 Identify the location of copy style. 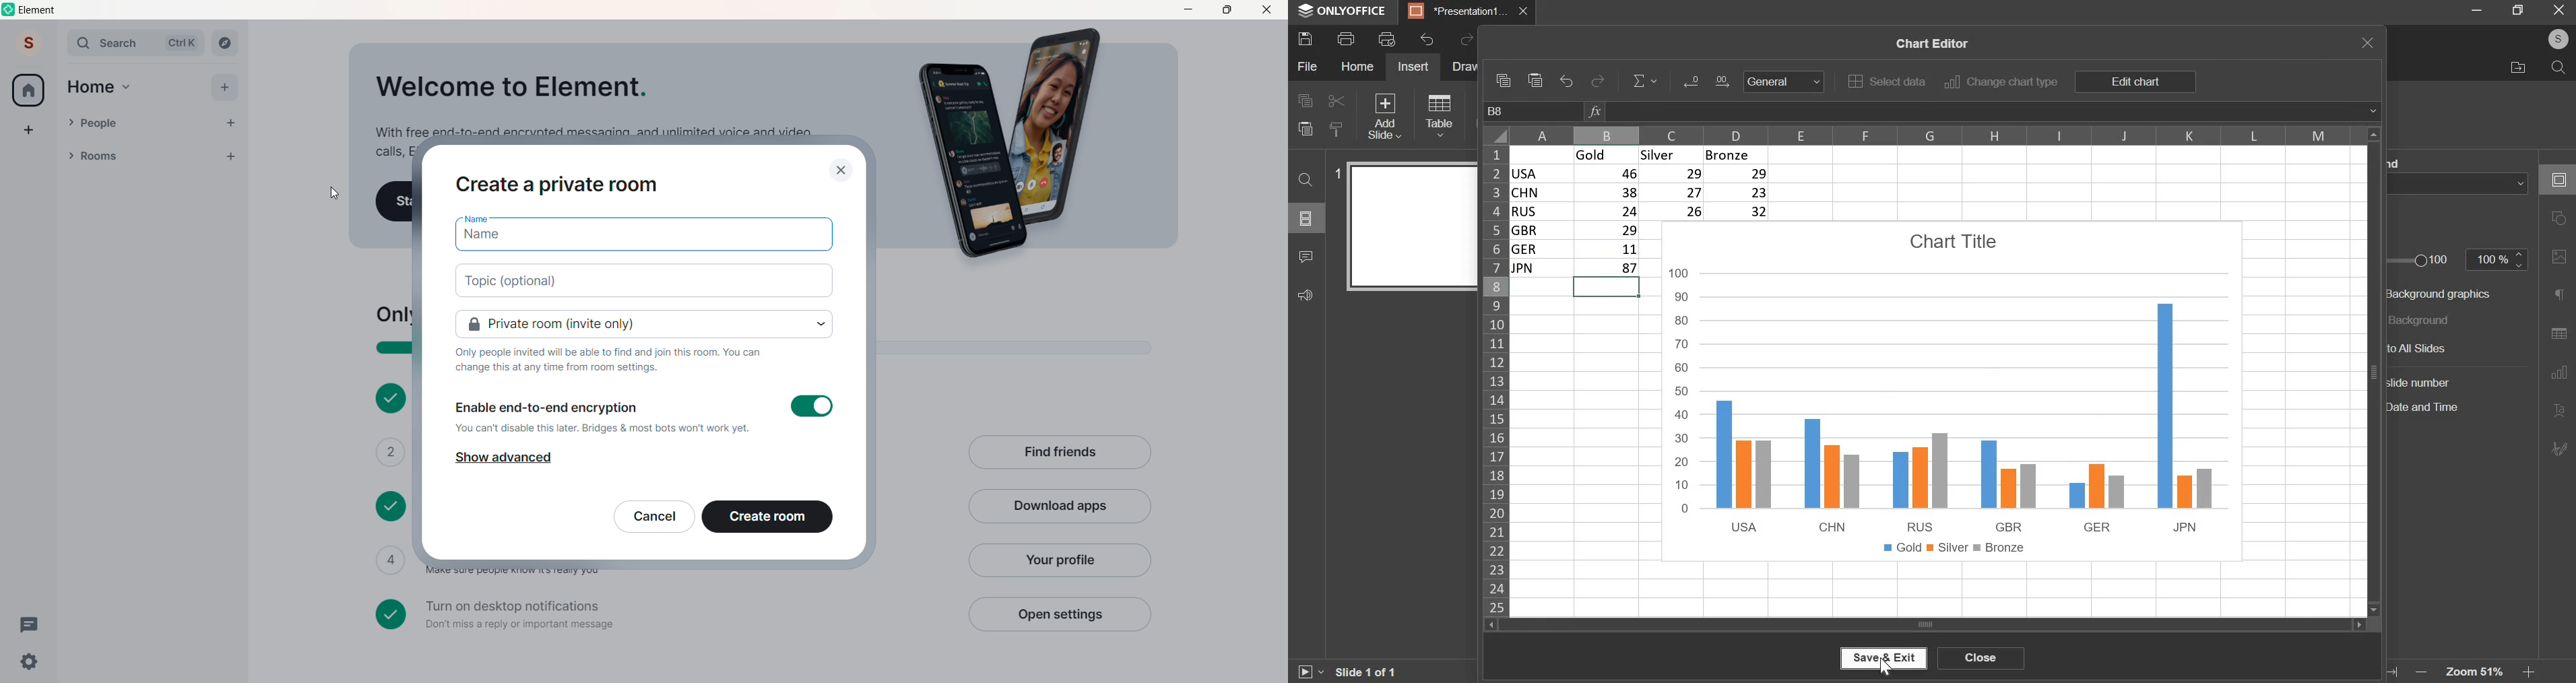
(1337, 128).